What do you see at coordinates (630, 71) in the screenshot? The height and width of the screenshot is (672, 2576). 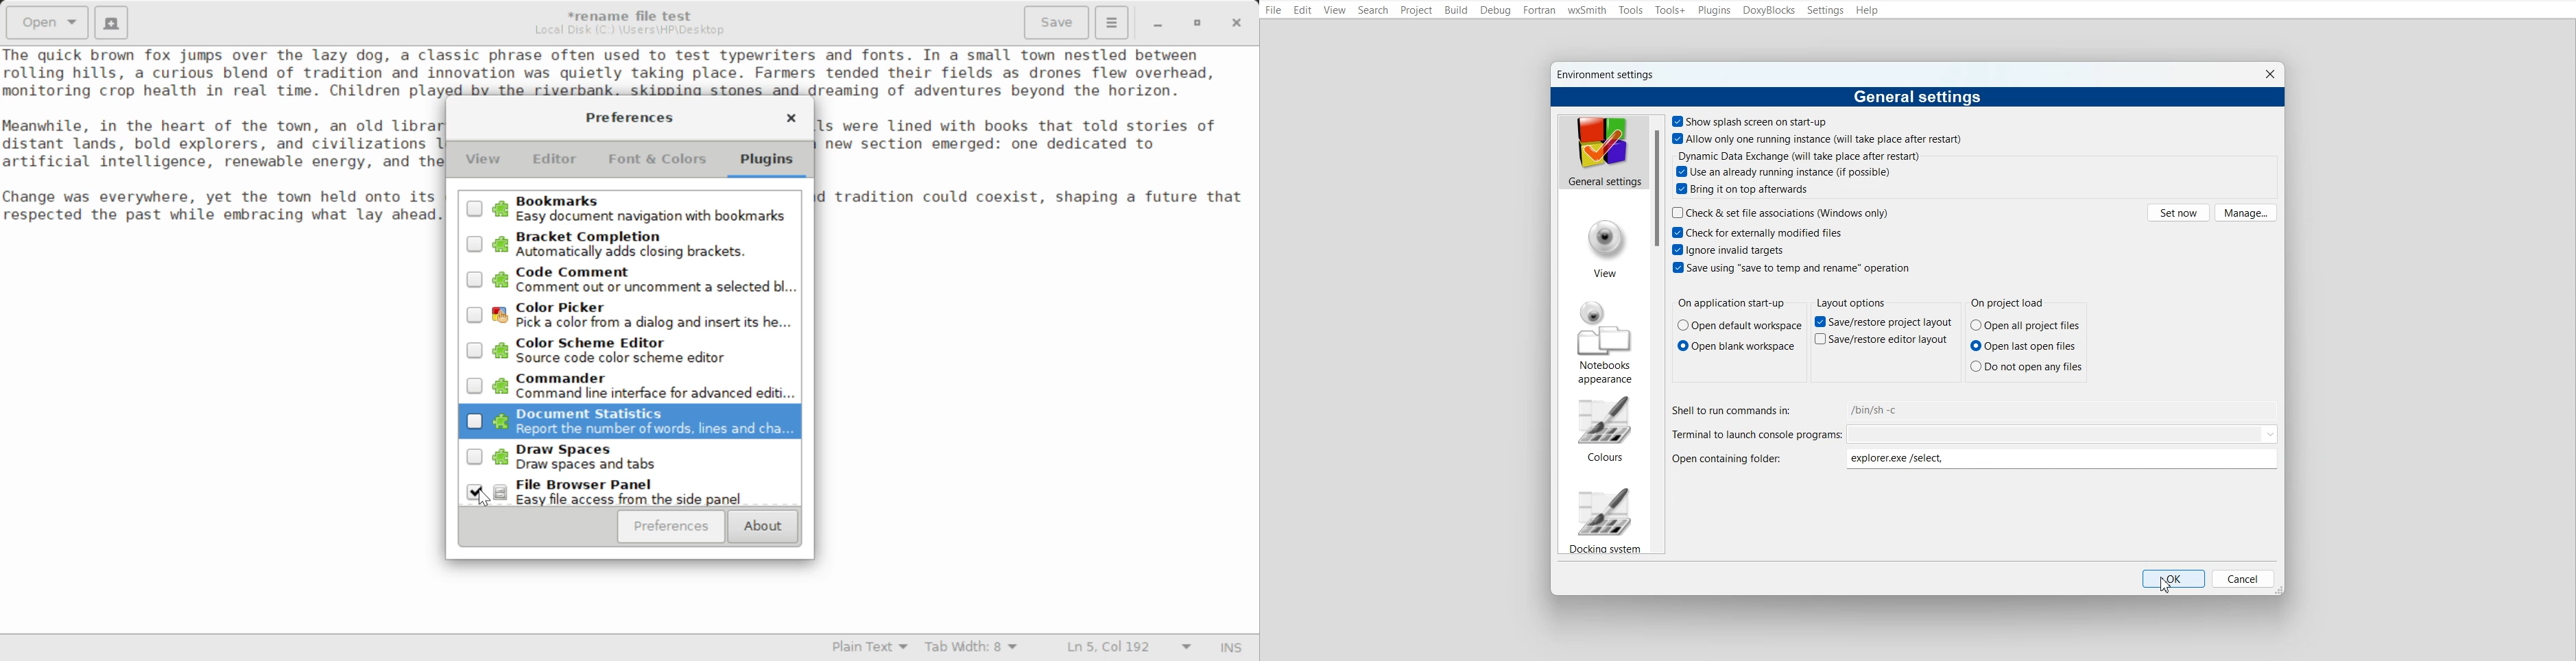 I see `Sample text about a charming town` at bounding box center [630, 71].